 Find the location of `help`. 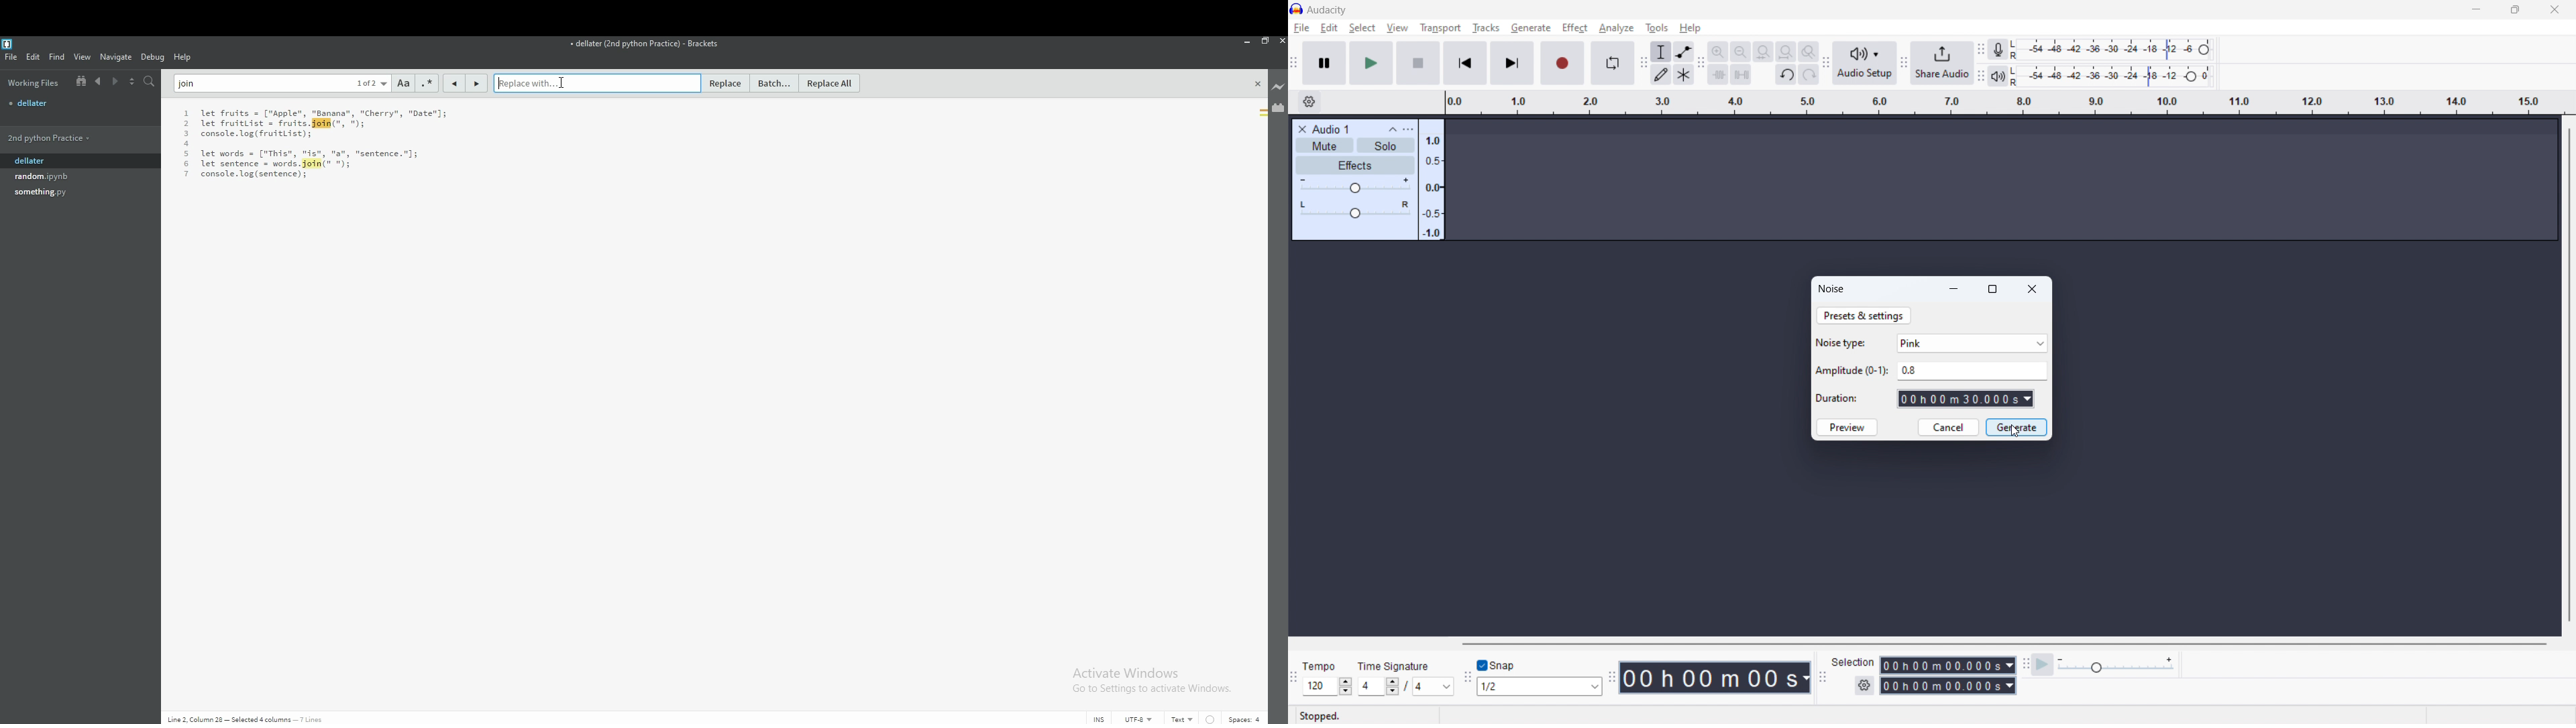

help is located at coordinates (1690, 28).